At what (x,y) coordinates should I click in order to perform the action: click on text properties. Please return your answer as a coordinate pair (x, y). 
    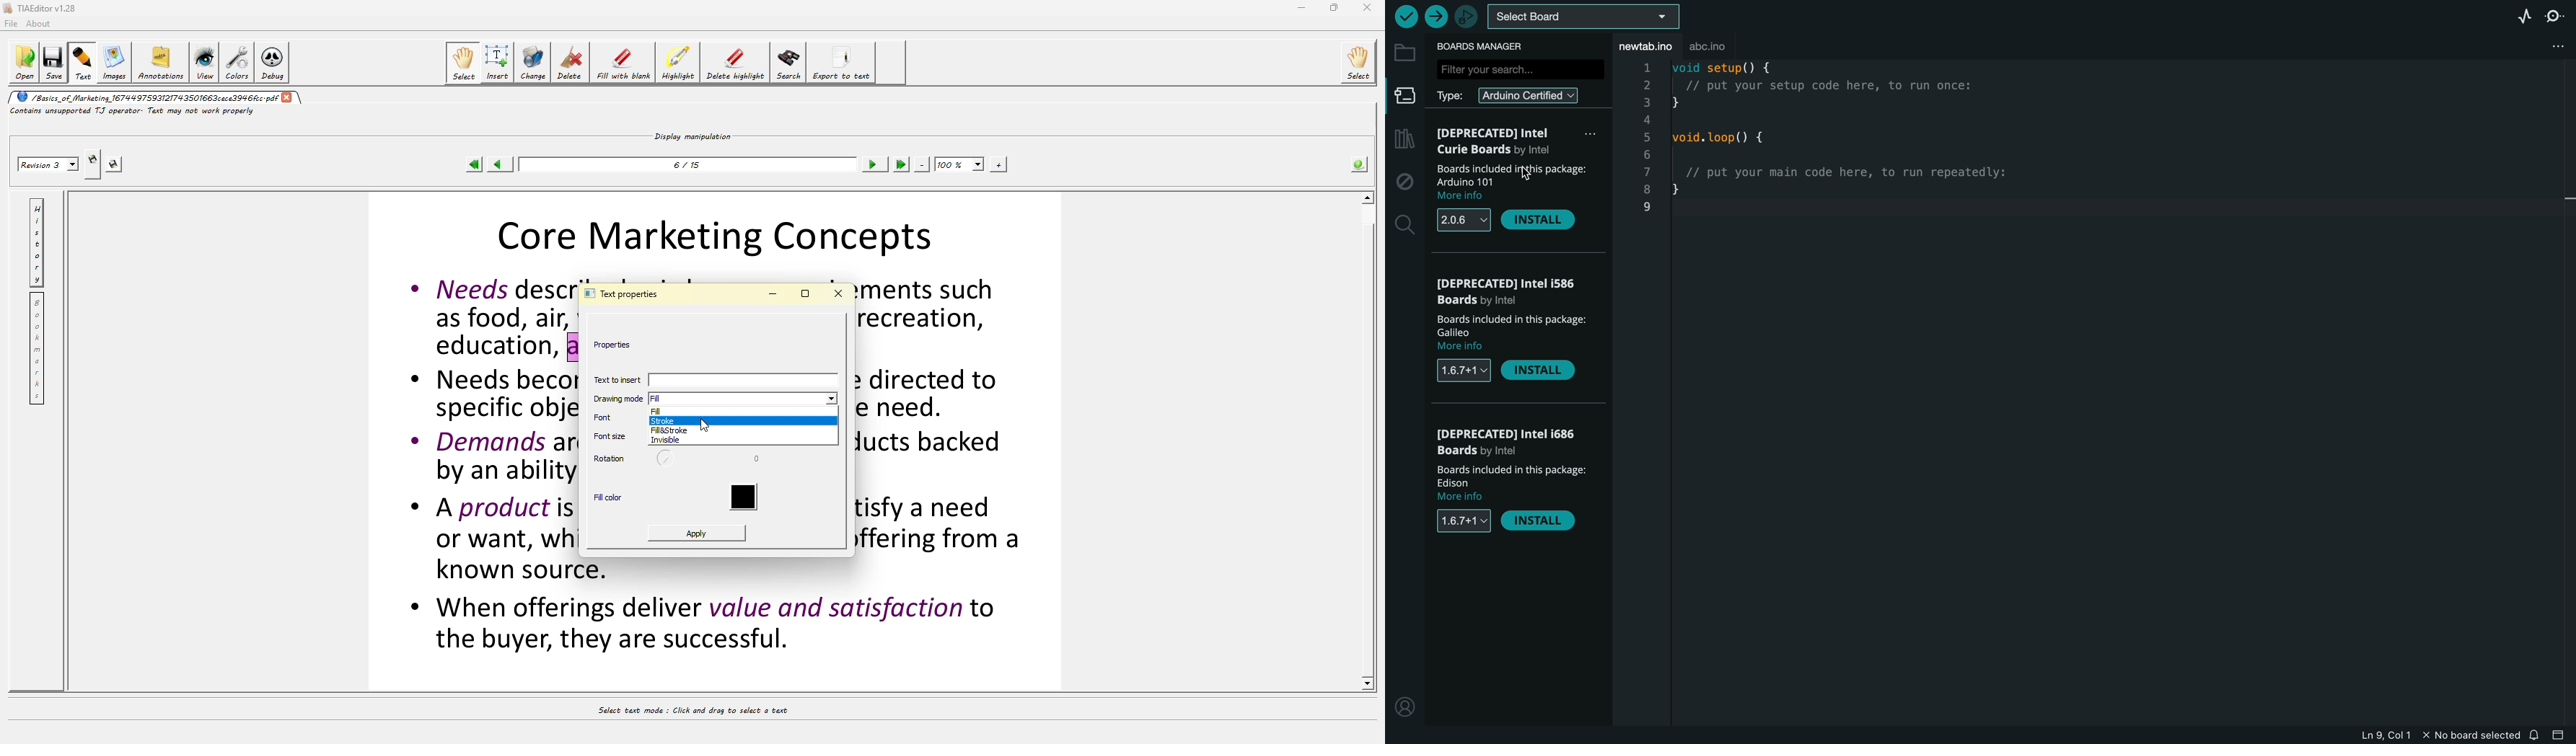
    Looking at the image, I should click on (626, 293).